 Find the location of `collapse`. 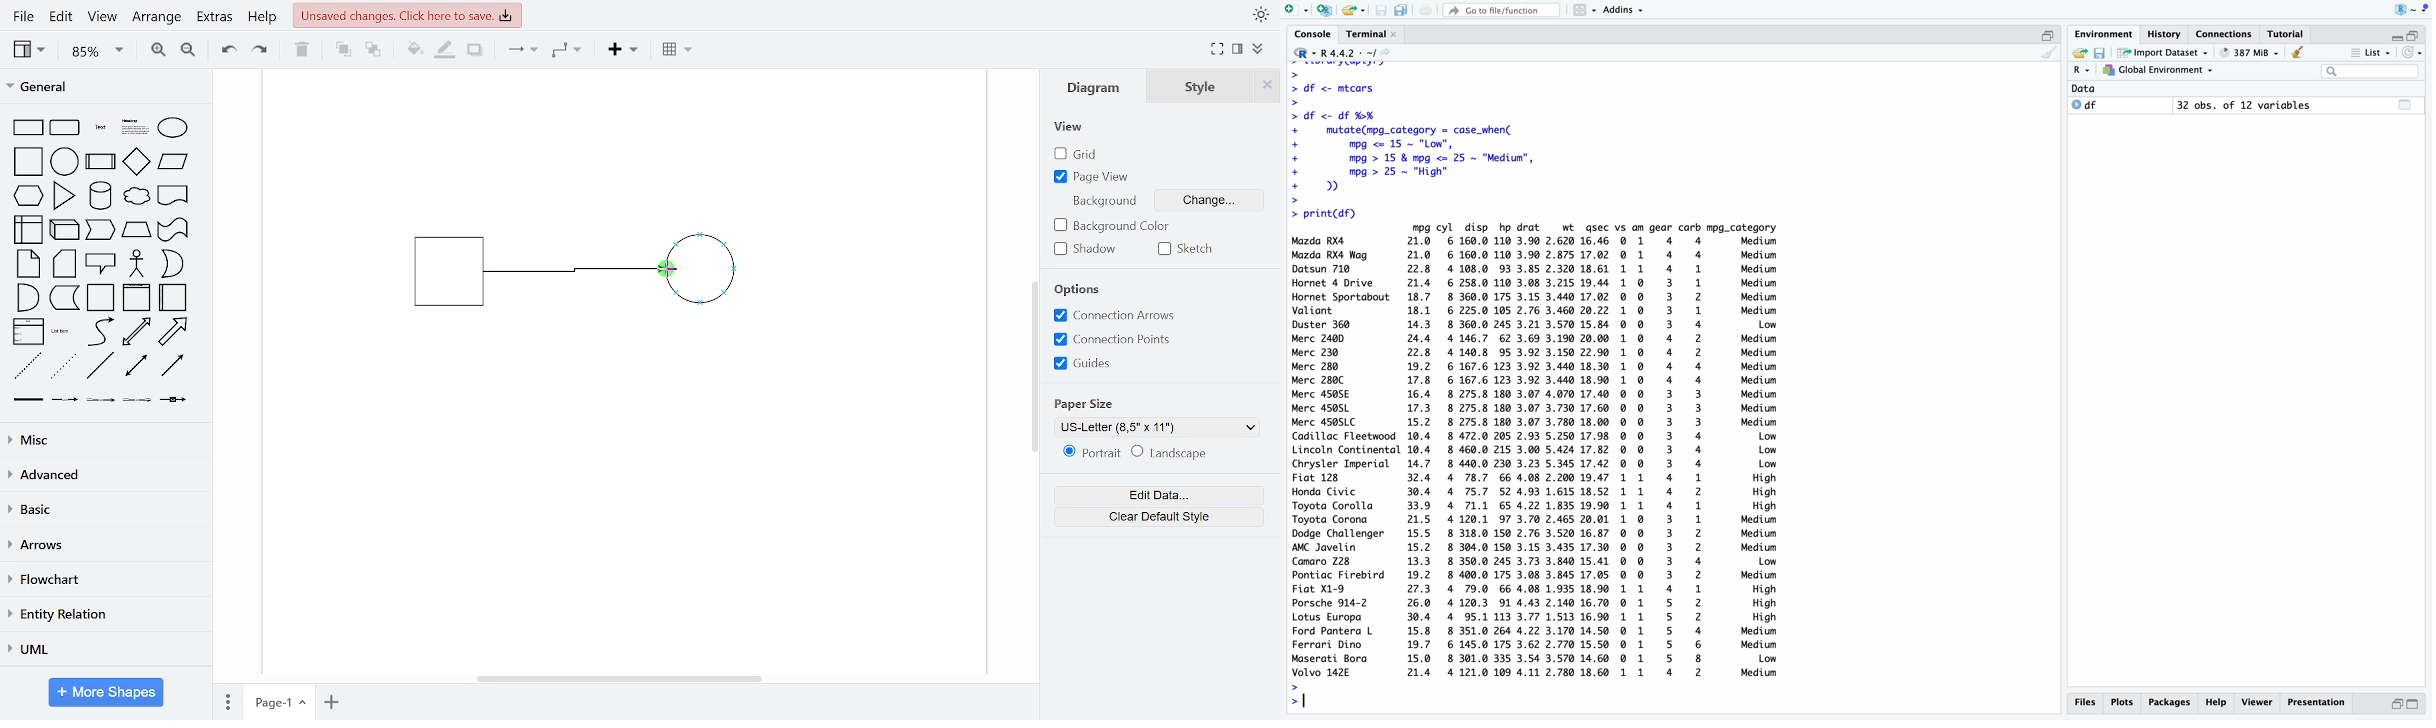

collapse is located at coordinates (1260, 50).